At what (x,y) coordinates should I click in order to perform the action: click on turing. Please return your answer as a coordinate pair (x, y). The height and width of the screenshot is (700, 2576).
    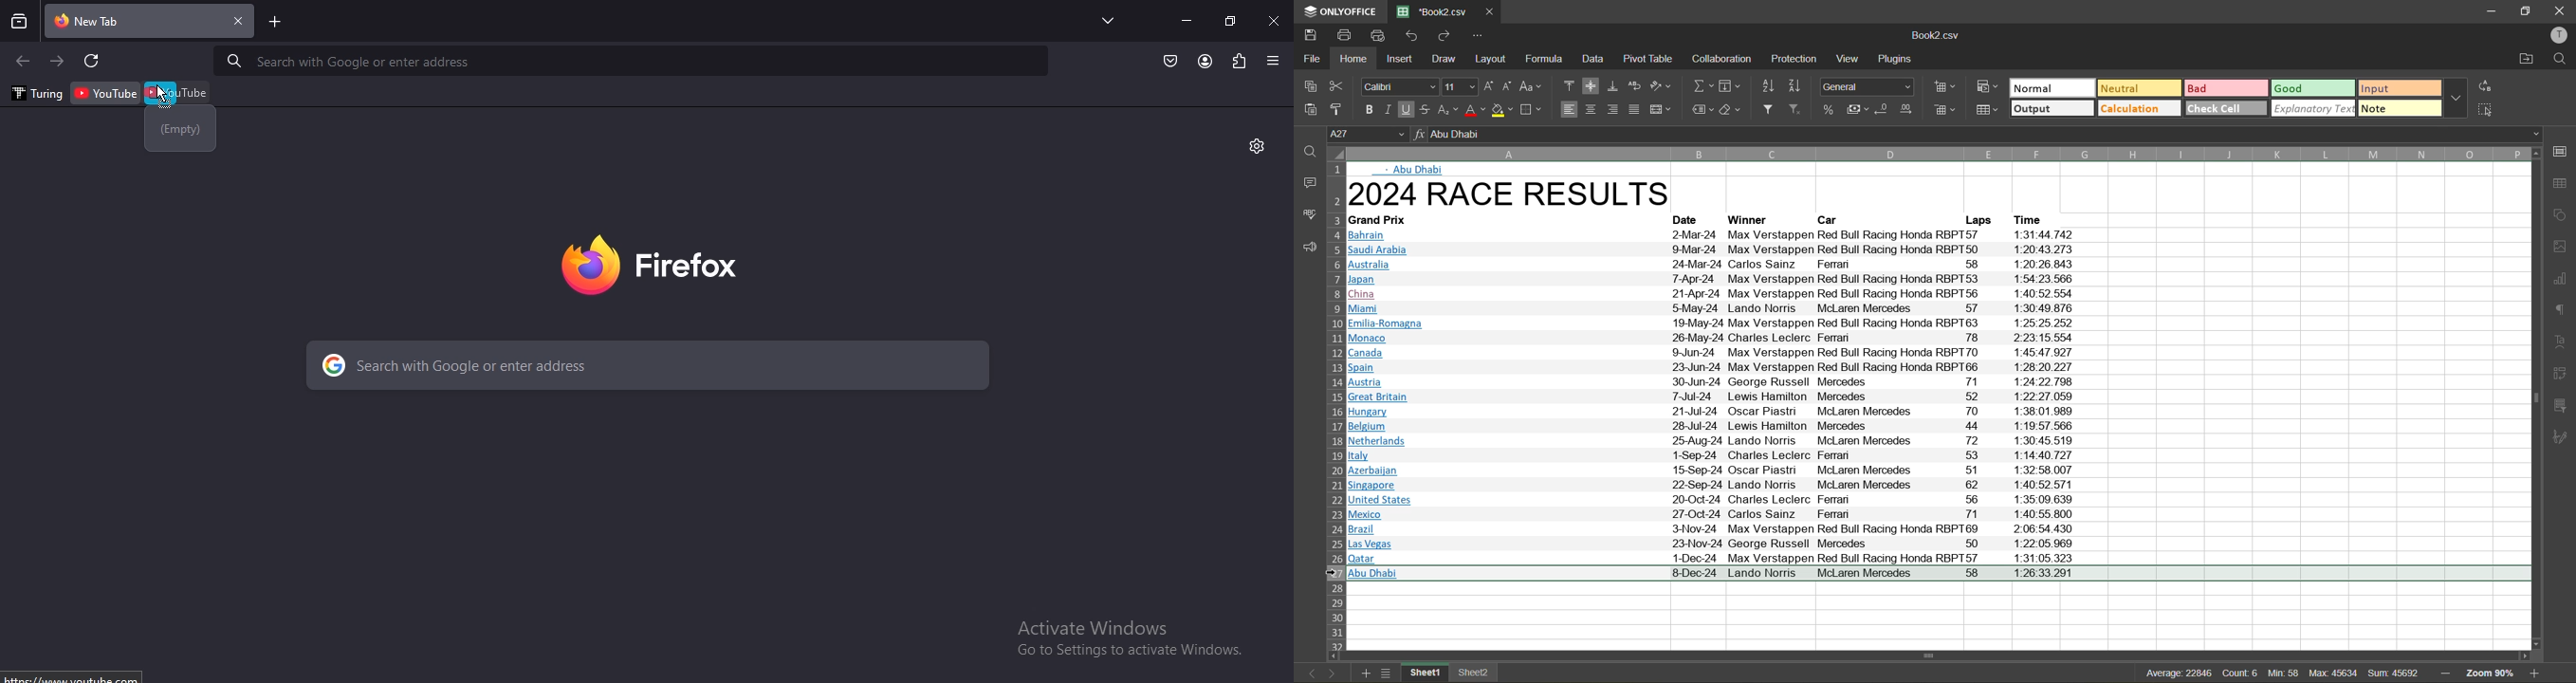
    Looking at the image, I should click on (35, 94).